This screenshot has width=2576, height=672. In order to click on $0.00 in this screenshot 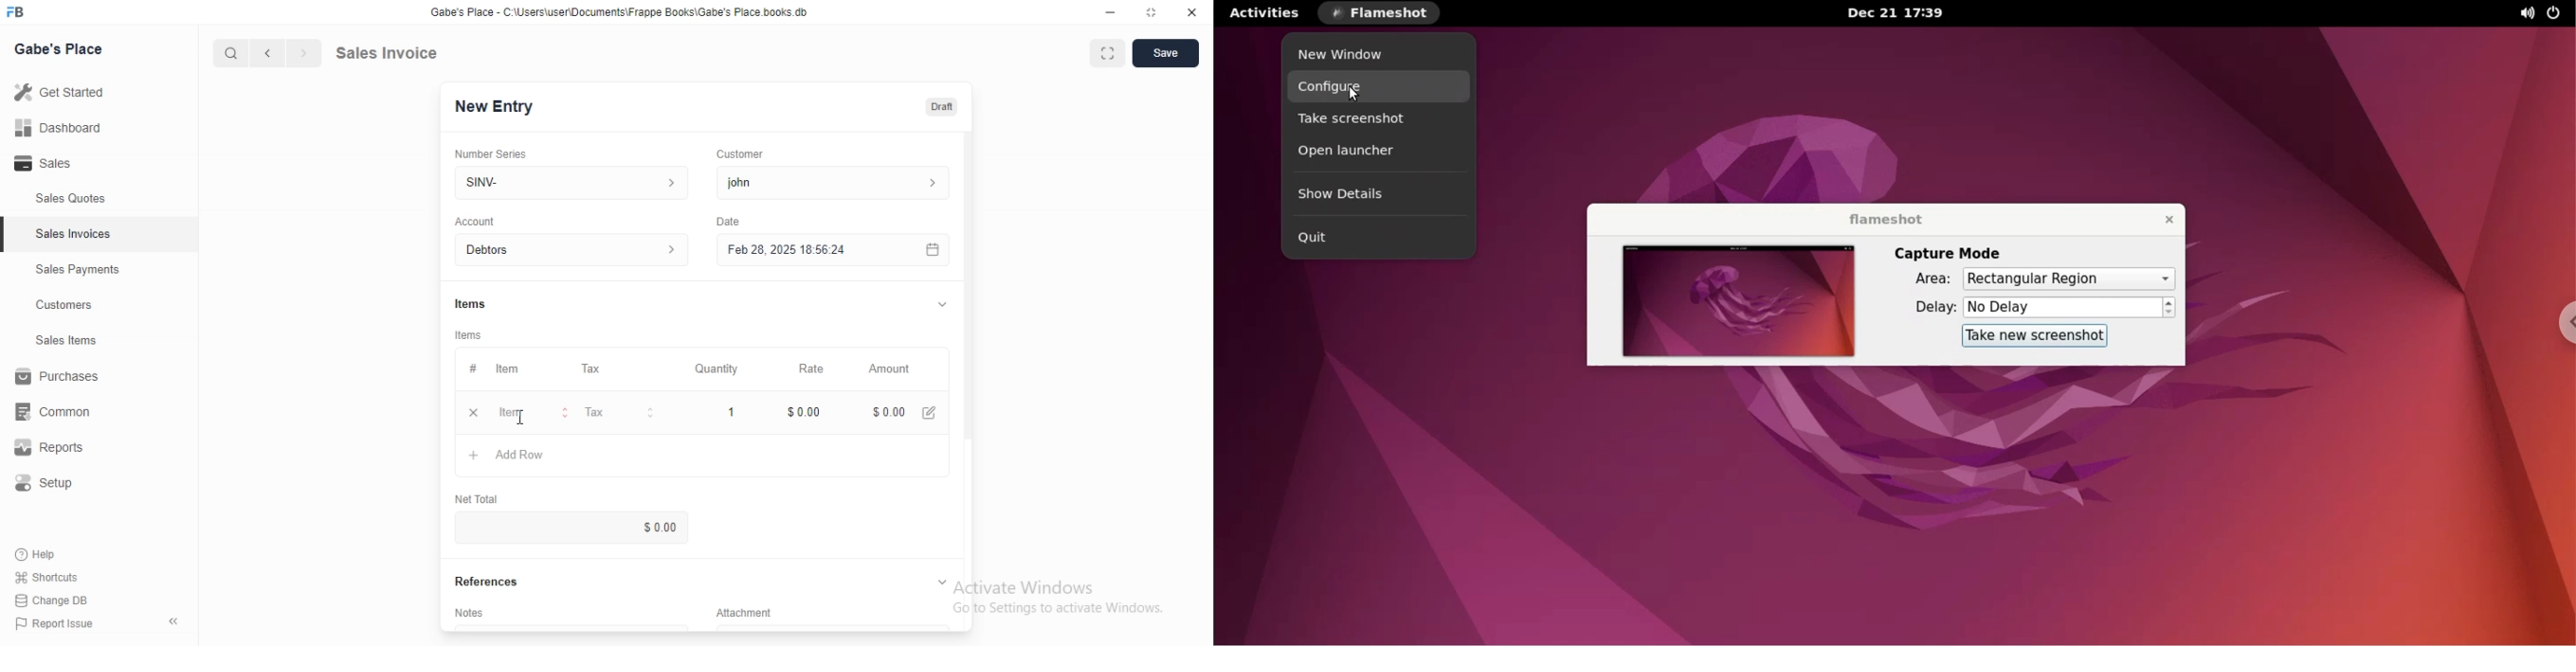, I will do `click(807, 412)`.